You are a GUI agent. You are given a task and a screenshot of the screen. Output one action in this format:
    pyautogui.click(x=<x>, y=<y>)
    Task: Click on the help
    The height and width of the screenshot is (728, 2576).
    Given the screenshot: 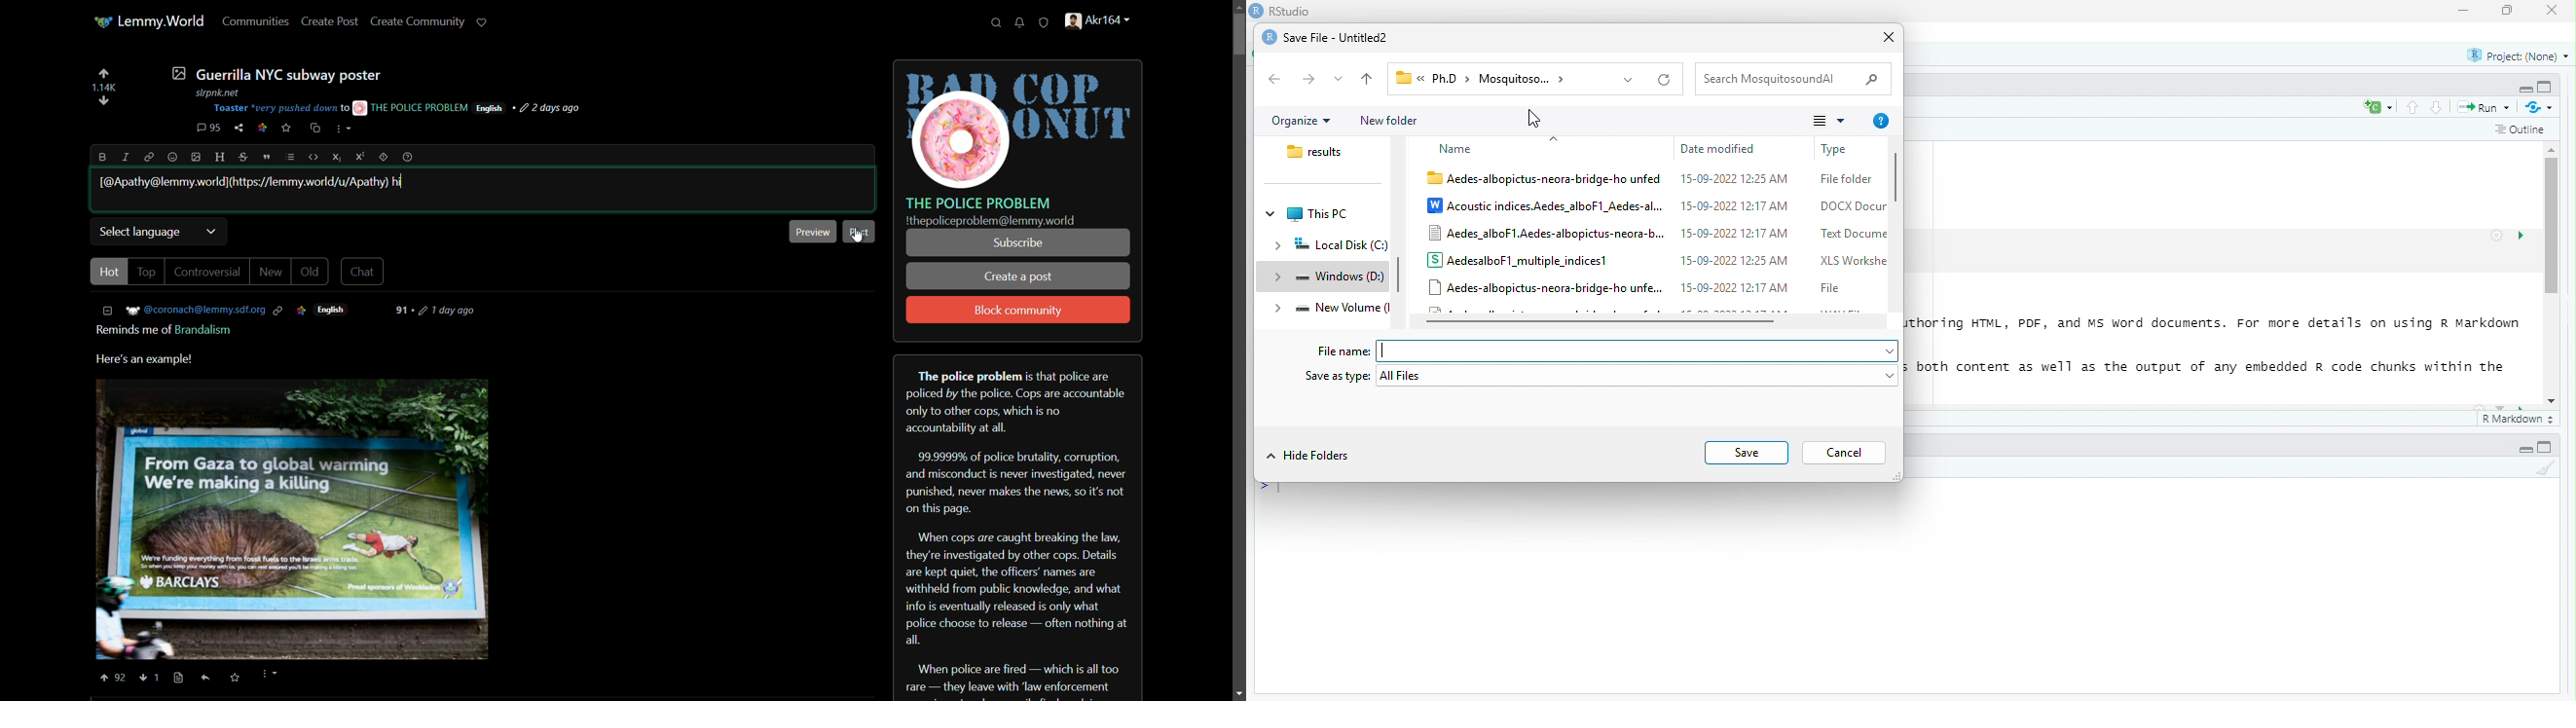 What is the action you would take?
    pyautogui.click(x=1883, y=122)
    